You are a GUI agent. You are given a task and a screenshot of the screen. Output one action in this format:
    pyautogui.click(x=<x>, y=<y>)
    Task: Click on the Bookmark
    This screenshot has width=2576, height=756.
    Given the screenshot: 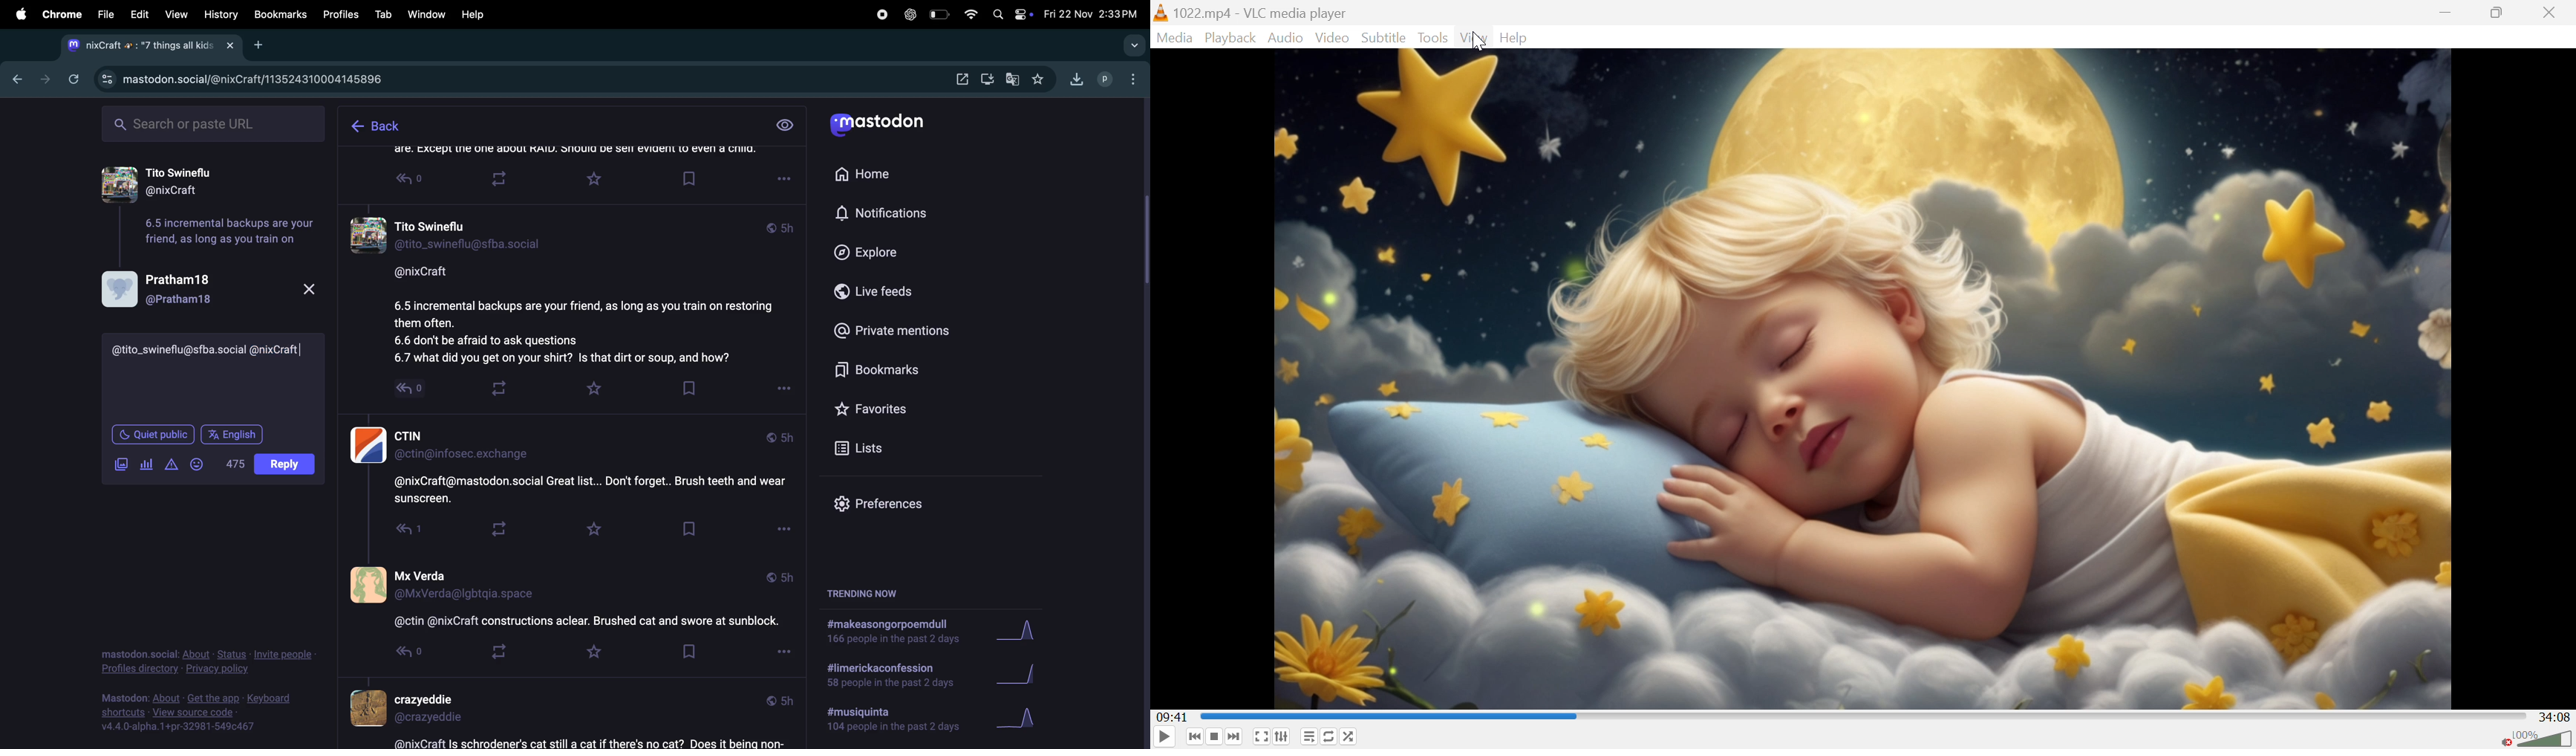 What is the action you would take?
    pyautogui.click(x=693, y=532)
    